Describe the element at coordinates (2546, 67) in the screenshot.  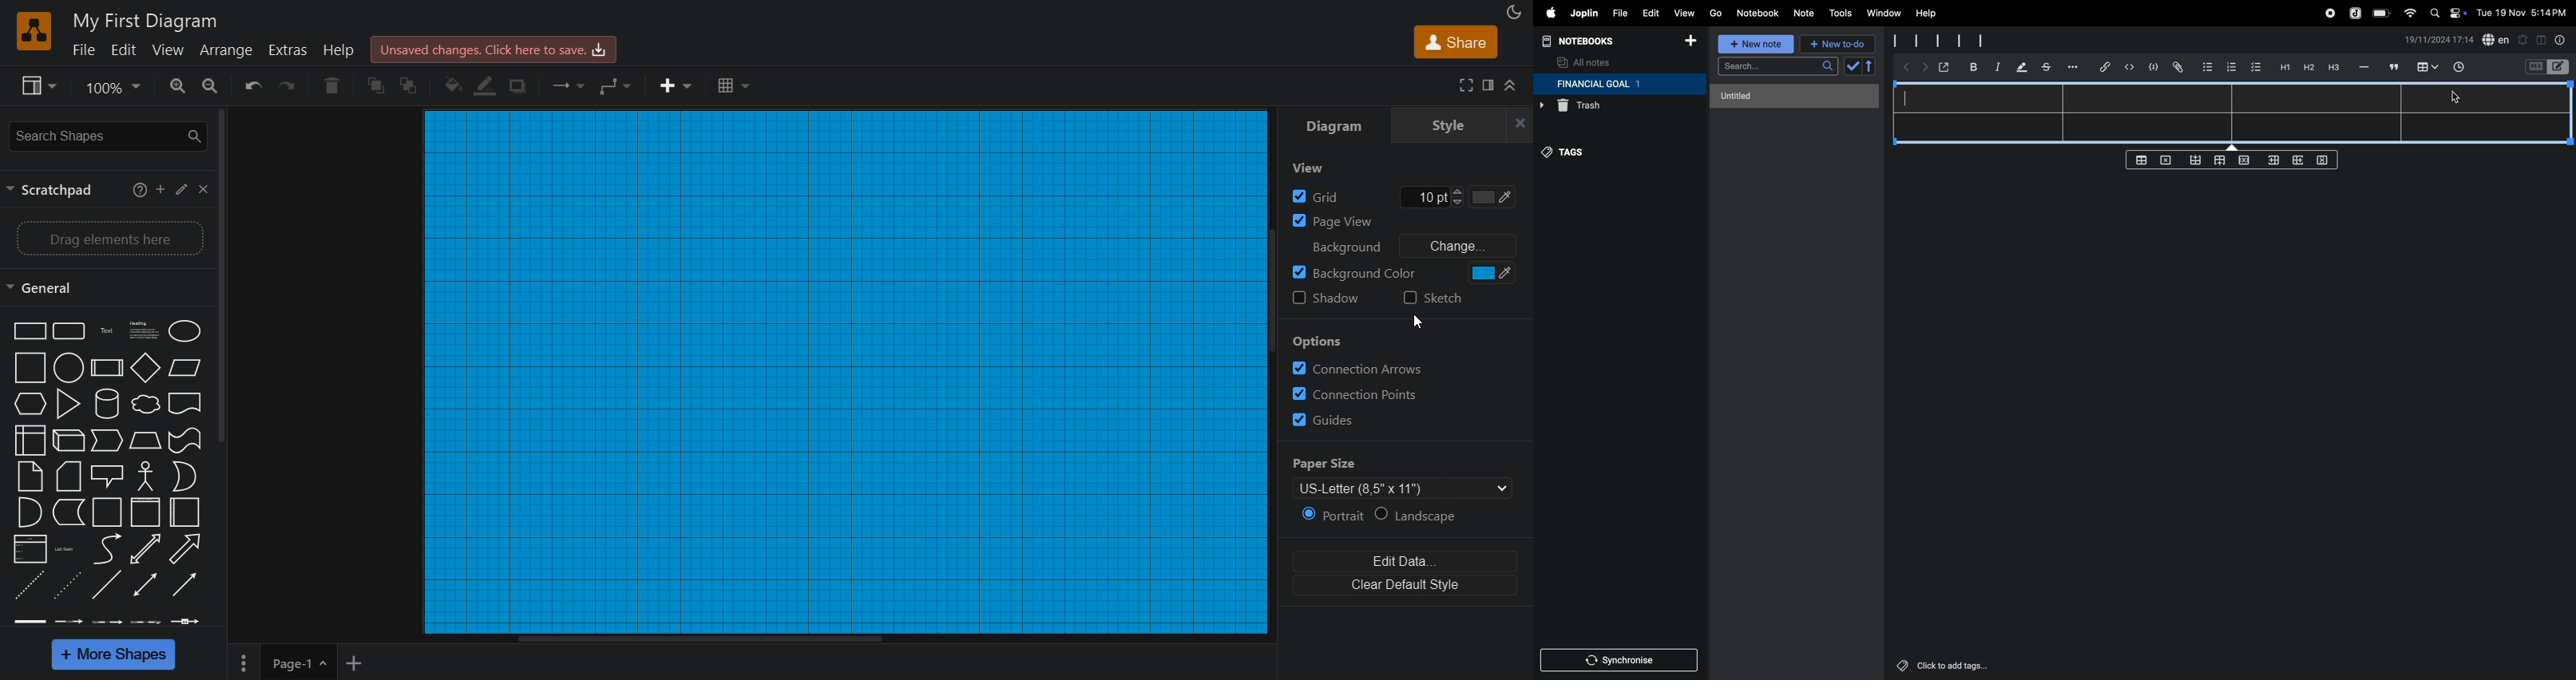
I see `switch editor` at that location.